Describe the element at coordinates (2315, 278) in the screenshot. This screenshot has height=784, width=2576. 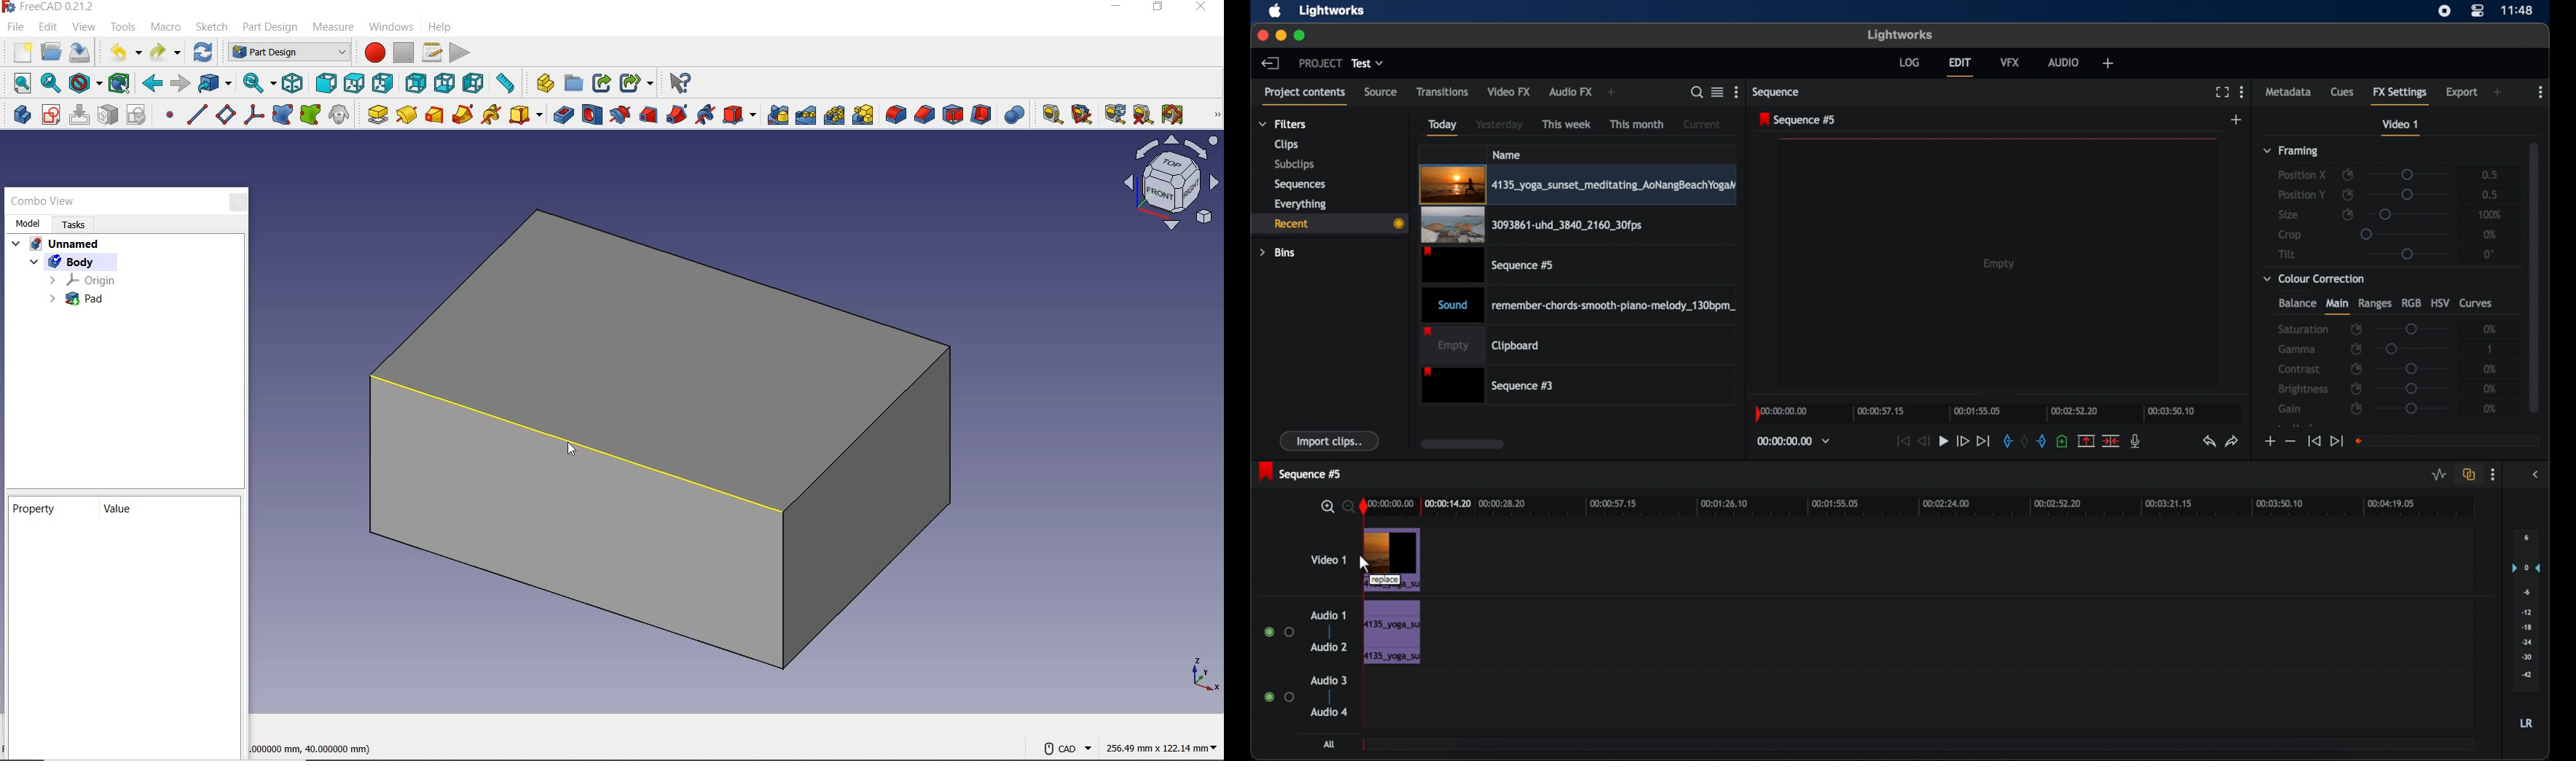
I see `color correction` at that location.